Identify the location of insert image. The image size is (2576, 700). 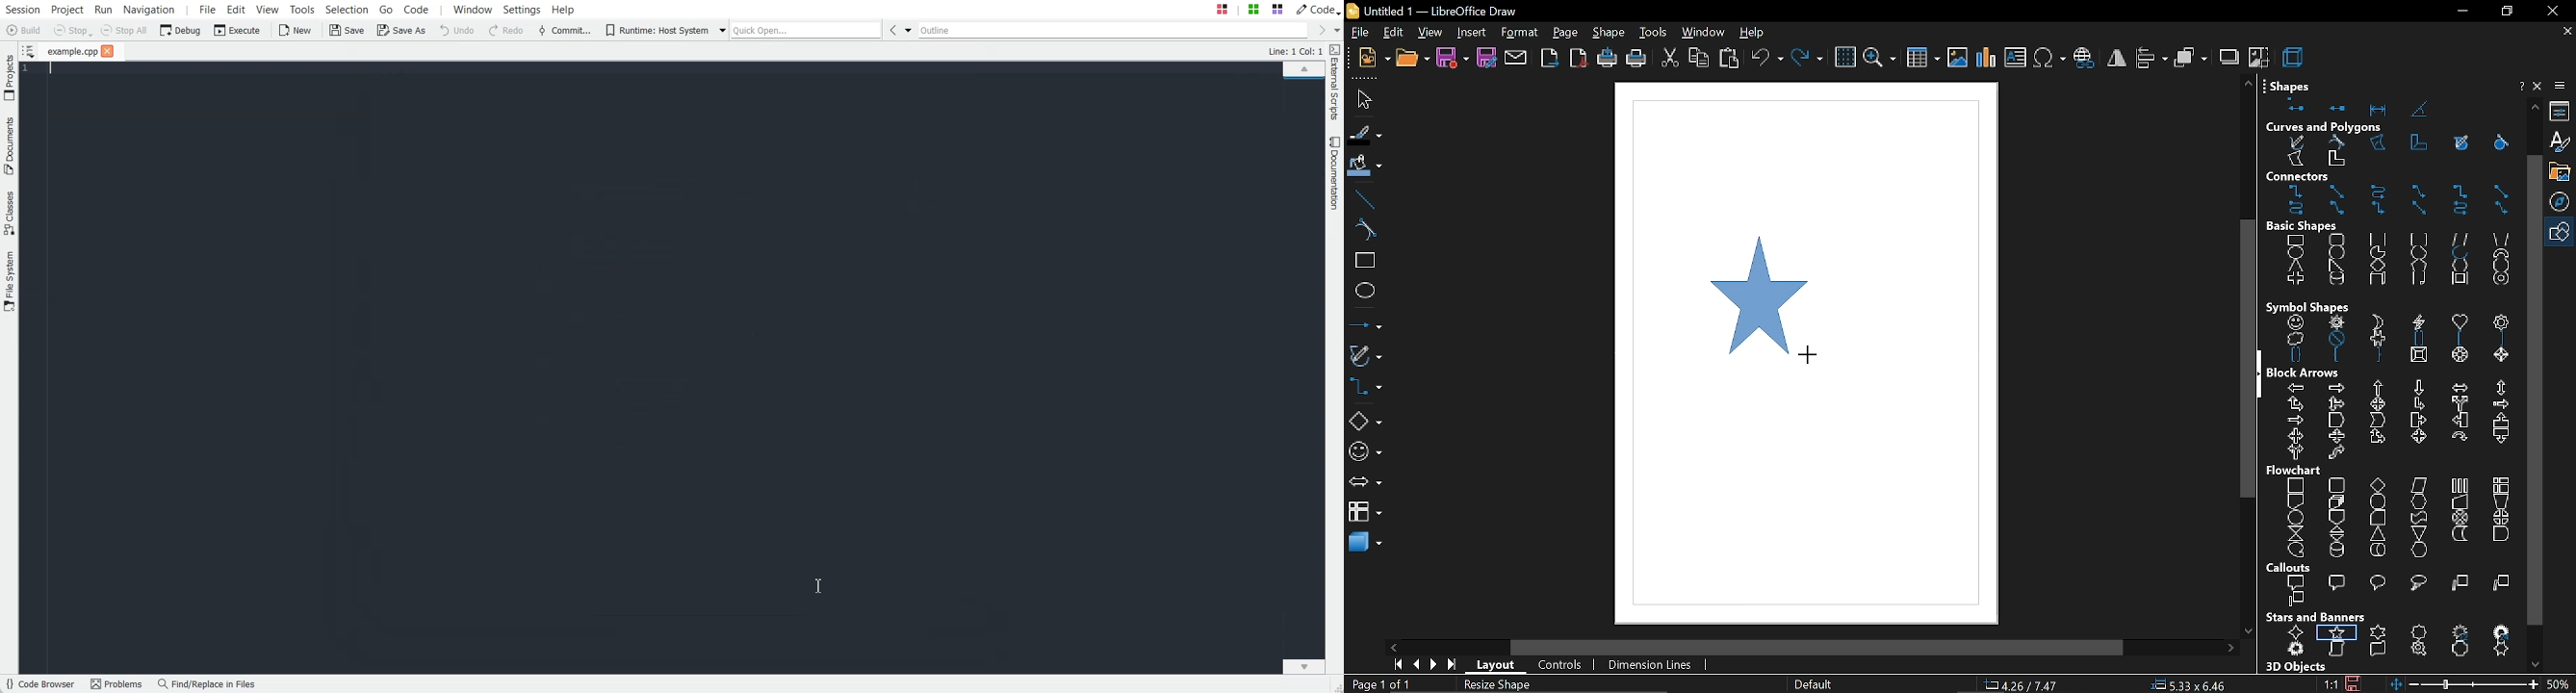
(1958, 58).